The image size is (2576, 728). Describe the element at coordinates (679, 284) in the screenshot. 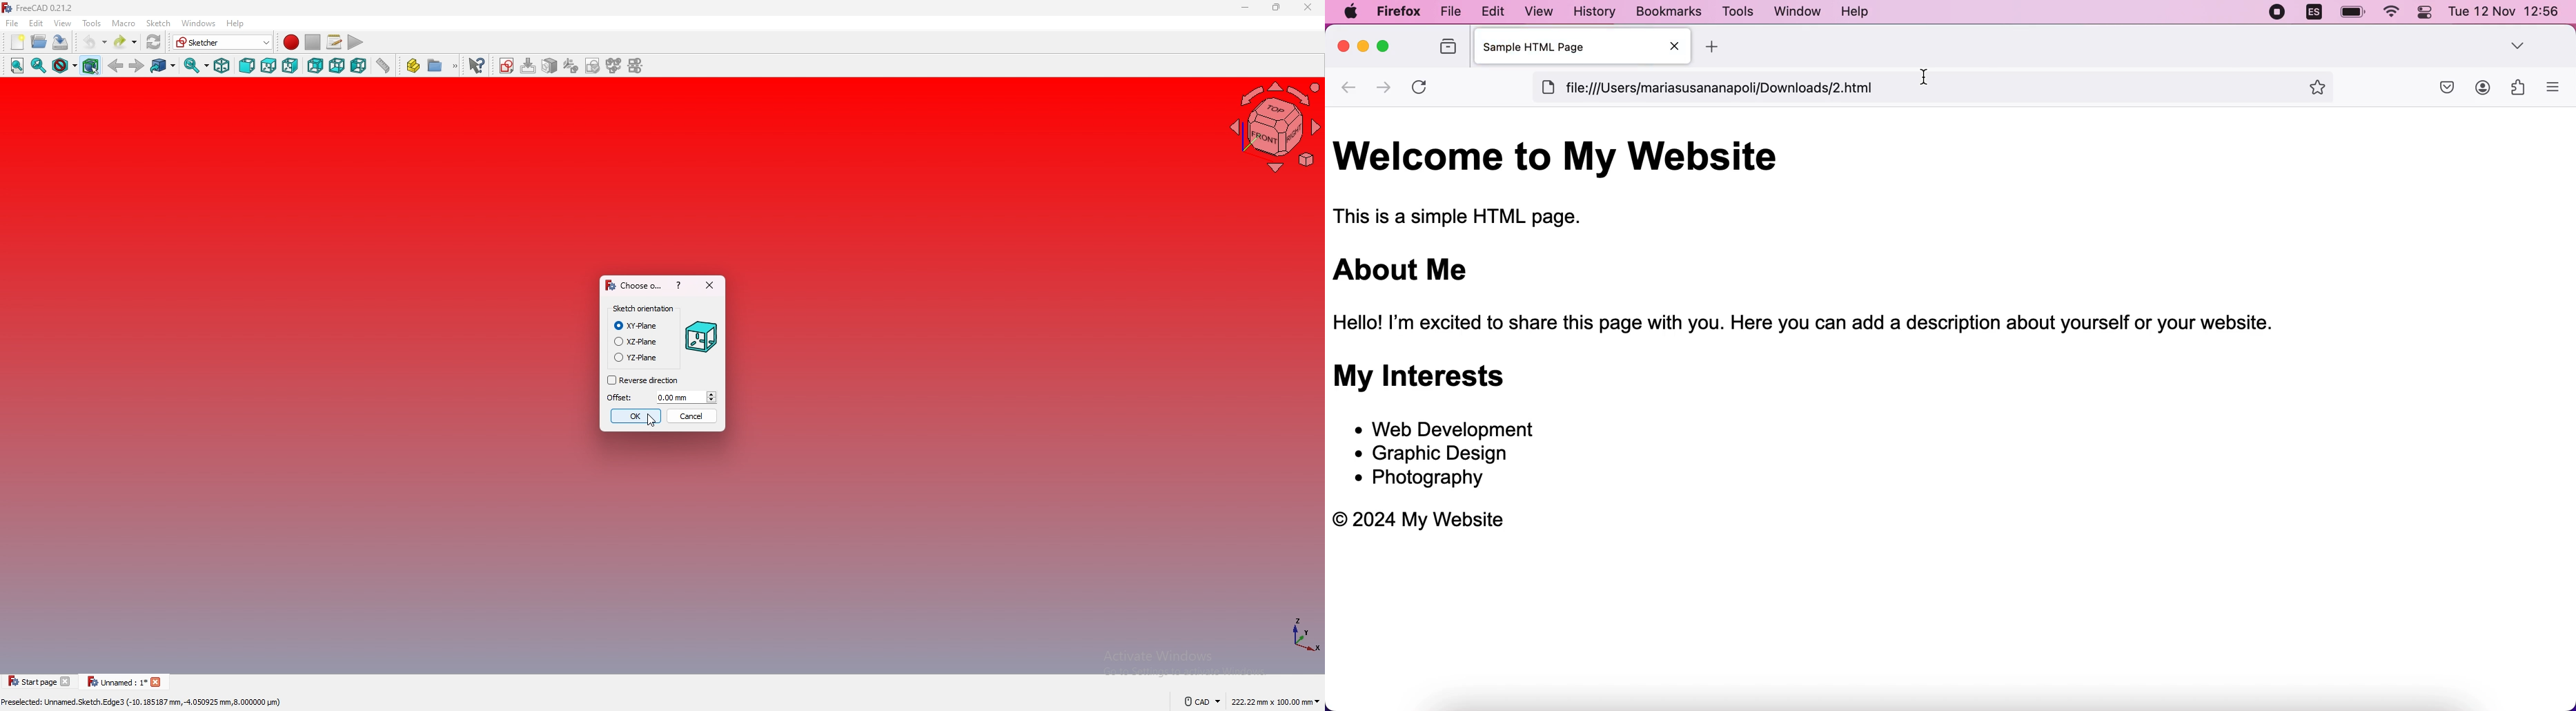

I see `help` at that location.